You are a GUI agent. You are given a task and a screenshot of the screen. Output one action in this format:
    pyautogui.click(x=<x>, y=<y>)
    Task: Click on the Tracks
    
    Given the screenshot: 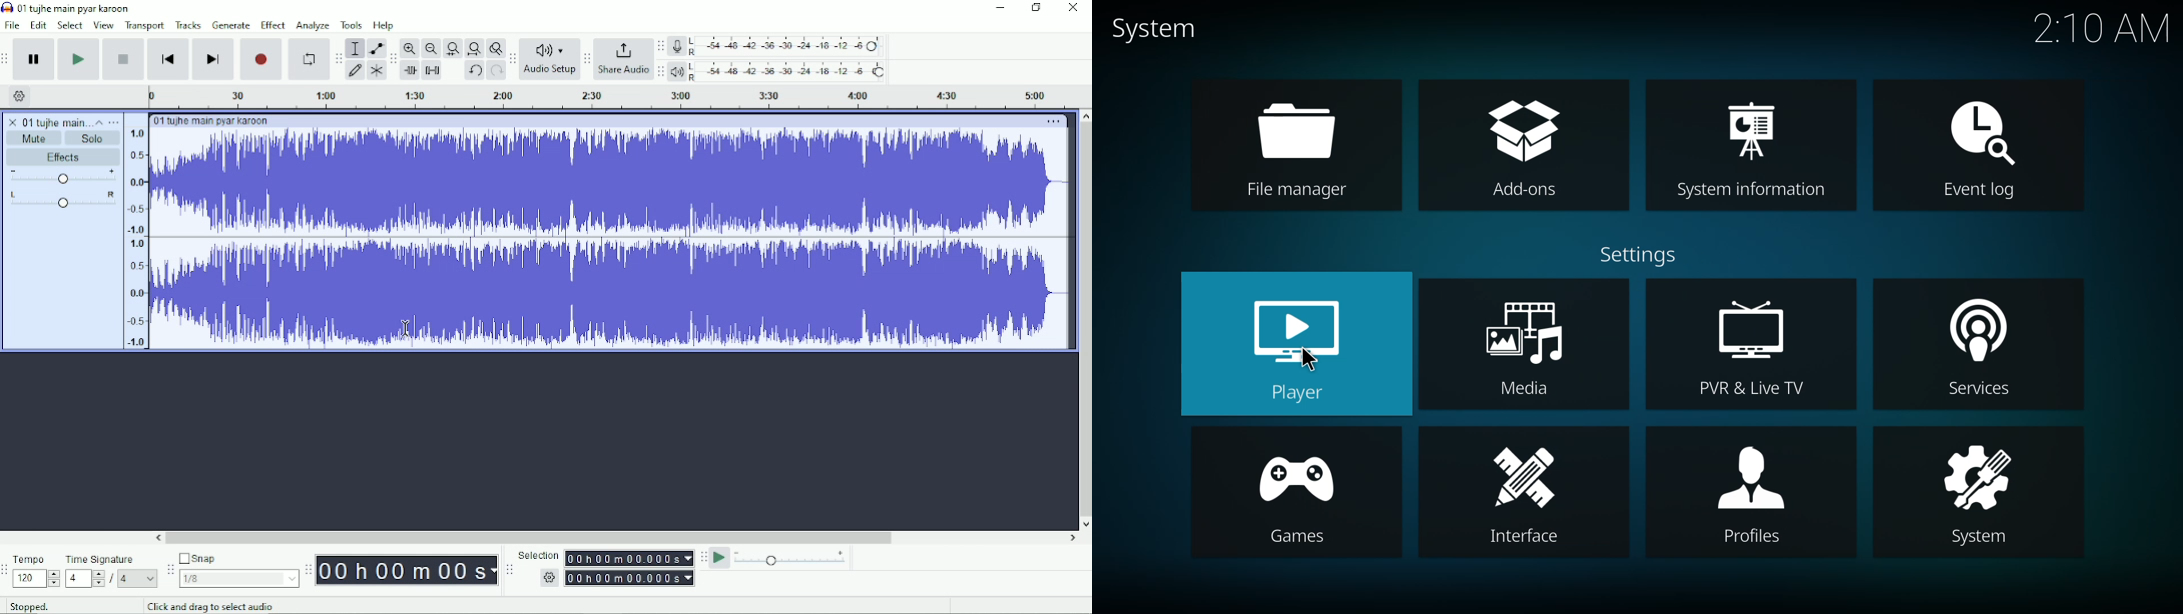 What is the action you would take?
    pyautogui.click(x=189, y=24)
    